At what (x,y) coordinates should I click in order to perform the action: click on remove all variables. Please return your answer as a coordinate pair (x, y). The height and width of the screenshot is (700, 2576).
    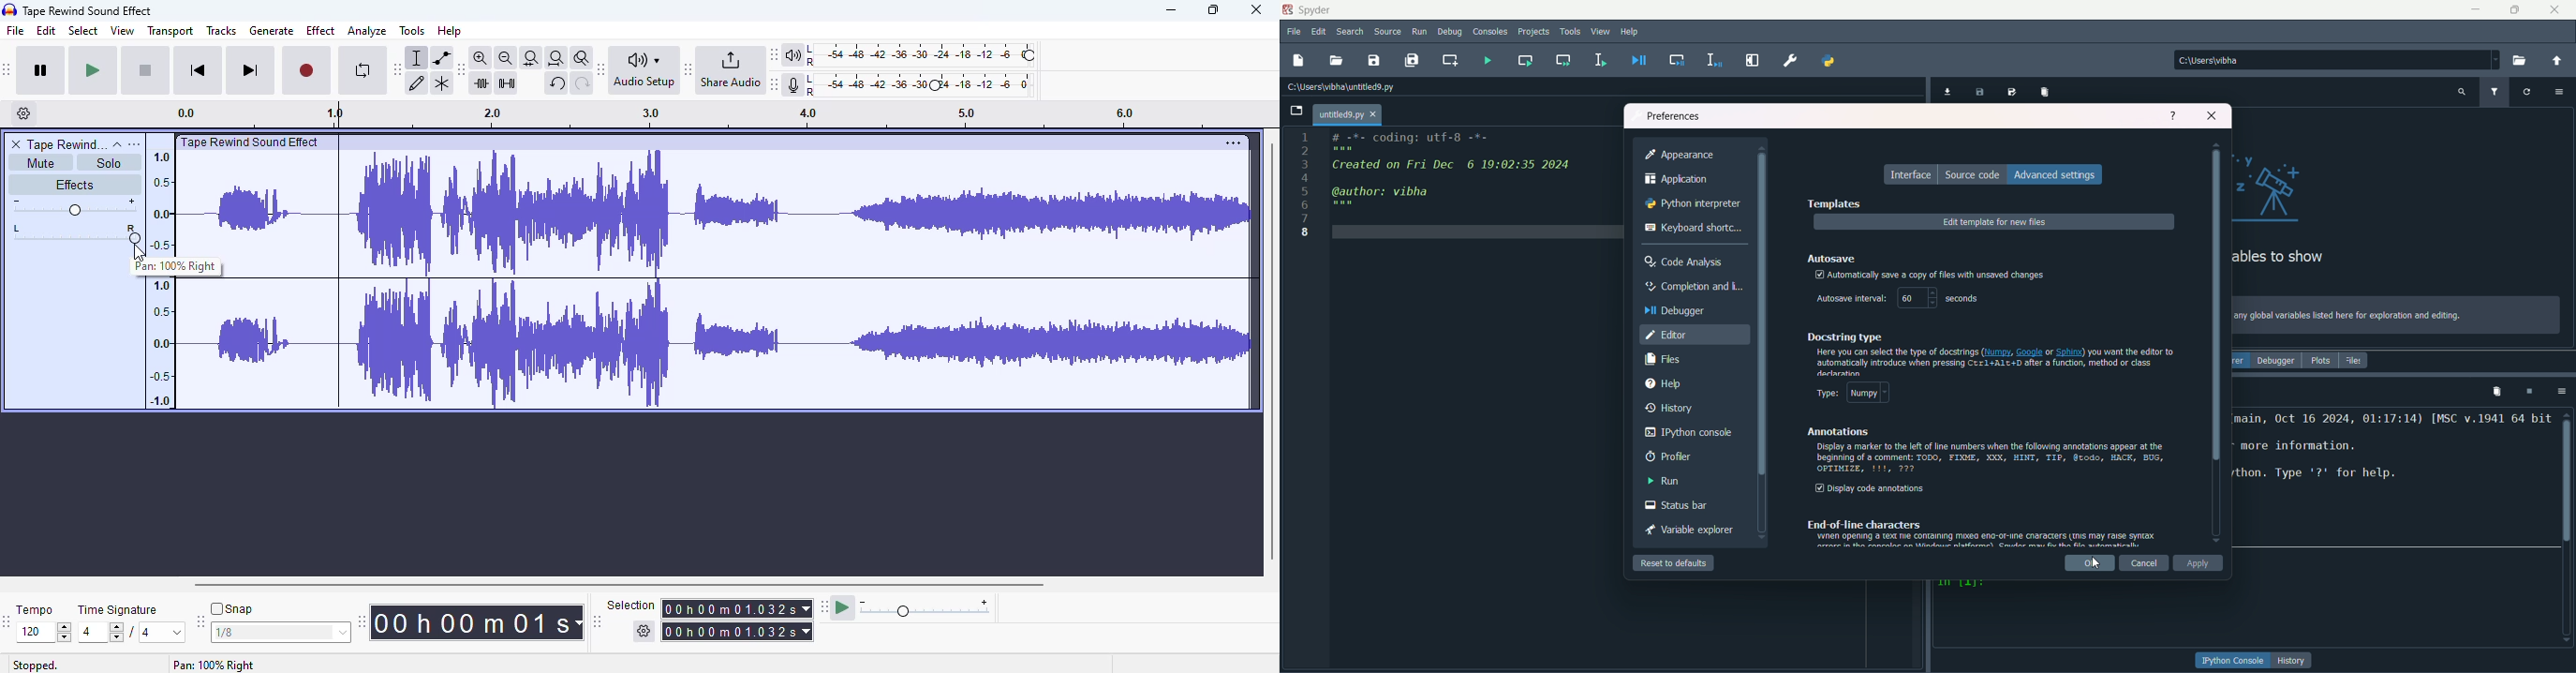
    Looking at the image, I should click on (2047, 91).